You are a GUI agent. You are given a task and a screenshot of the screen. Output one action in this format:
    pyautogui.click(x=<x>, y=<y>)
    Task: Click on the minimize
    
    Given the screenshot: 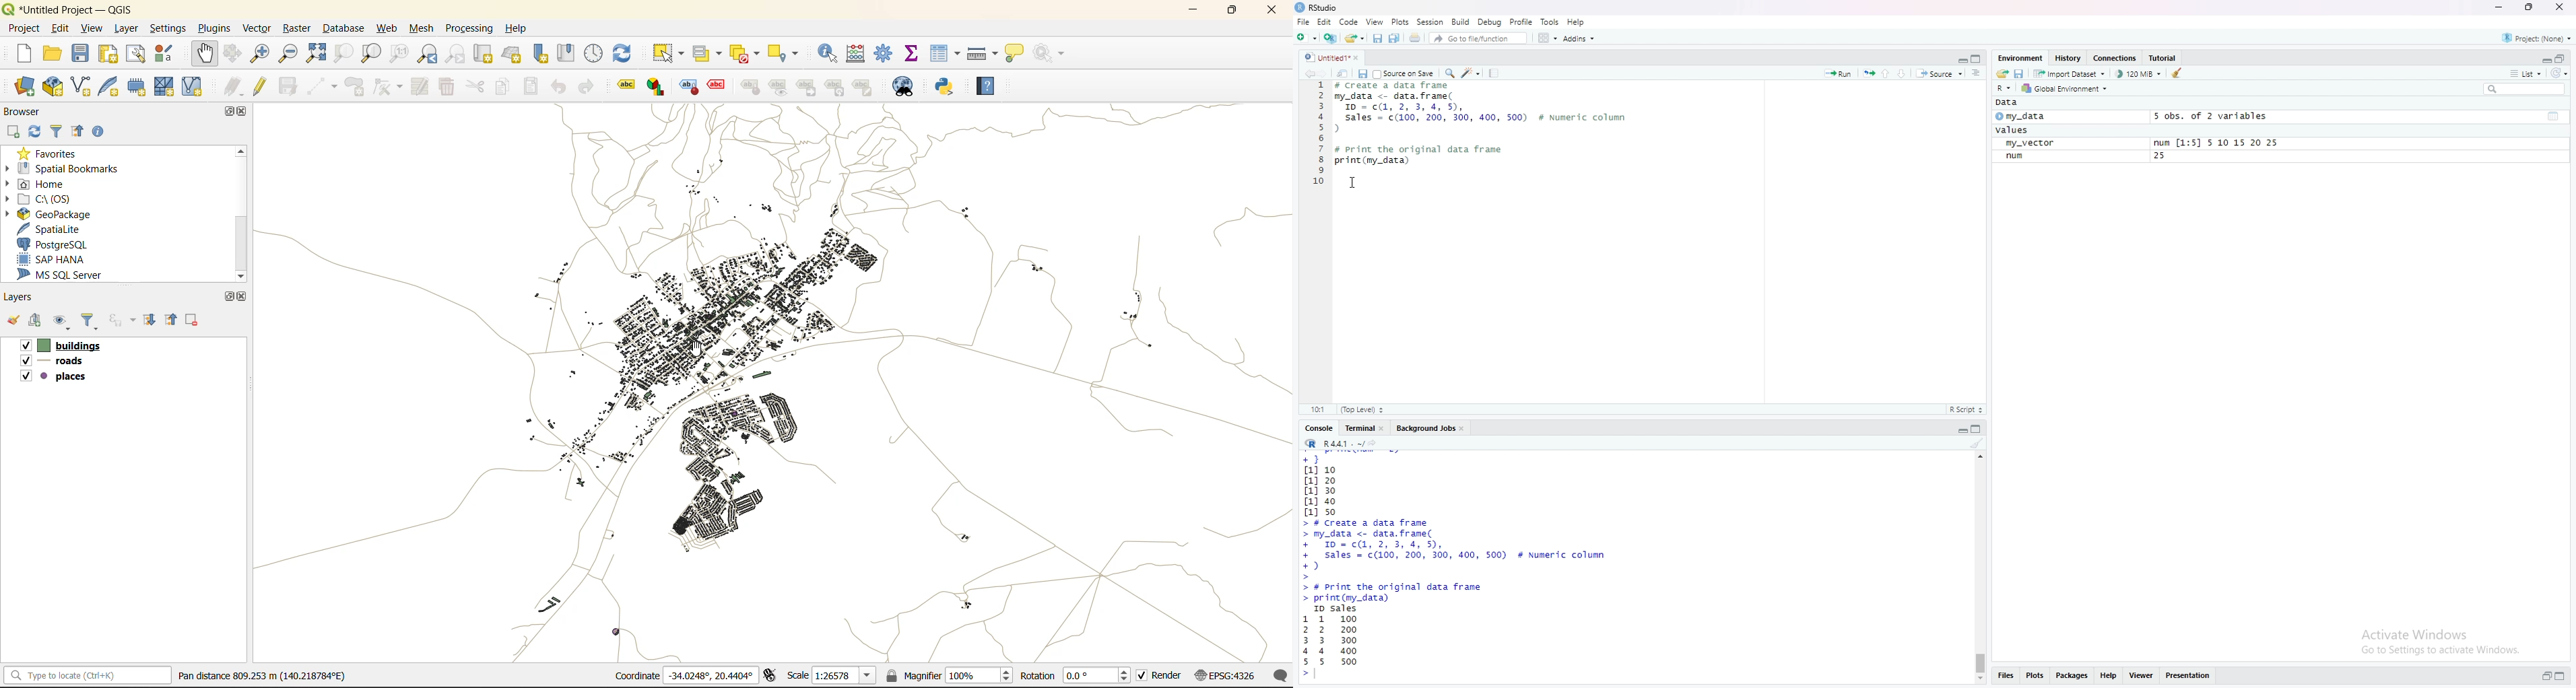 What is the action you would take?
    pyautogui.click(x=2501, y=9)
    